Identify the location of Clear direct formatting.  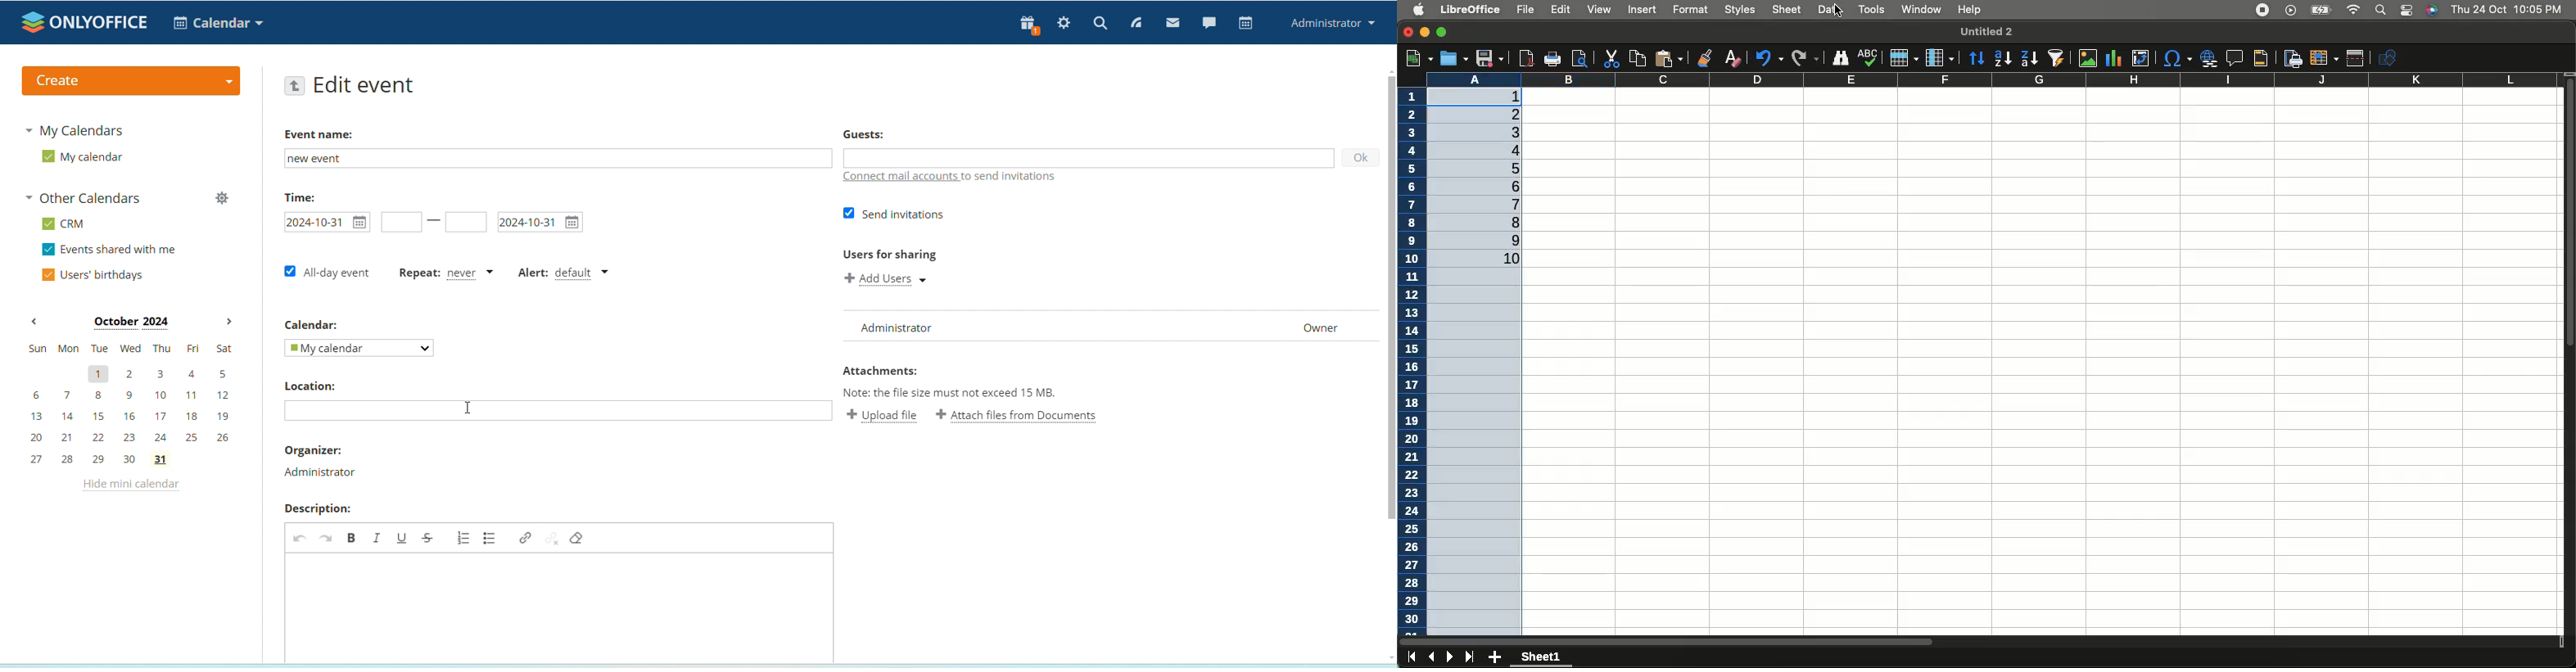
(1736, 58).